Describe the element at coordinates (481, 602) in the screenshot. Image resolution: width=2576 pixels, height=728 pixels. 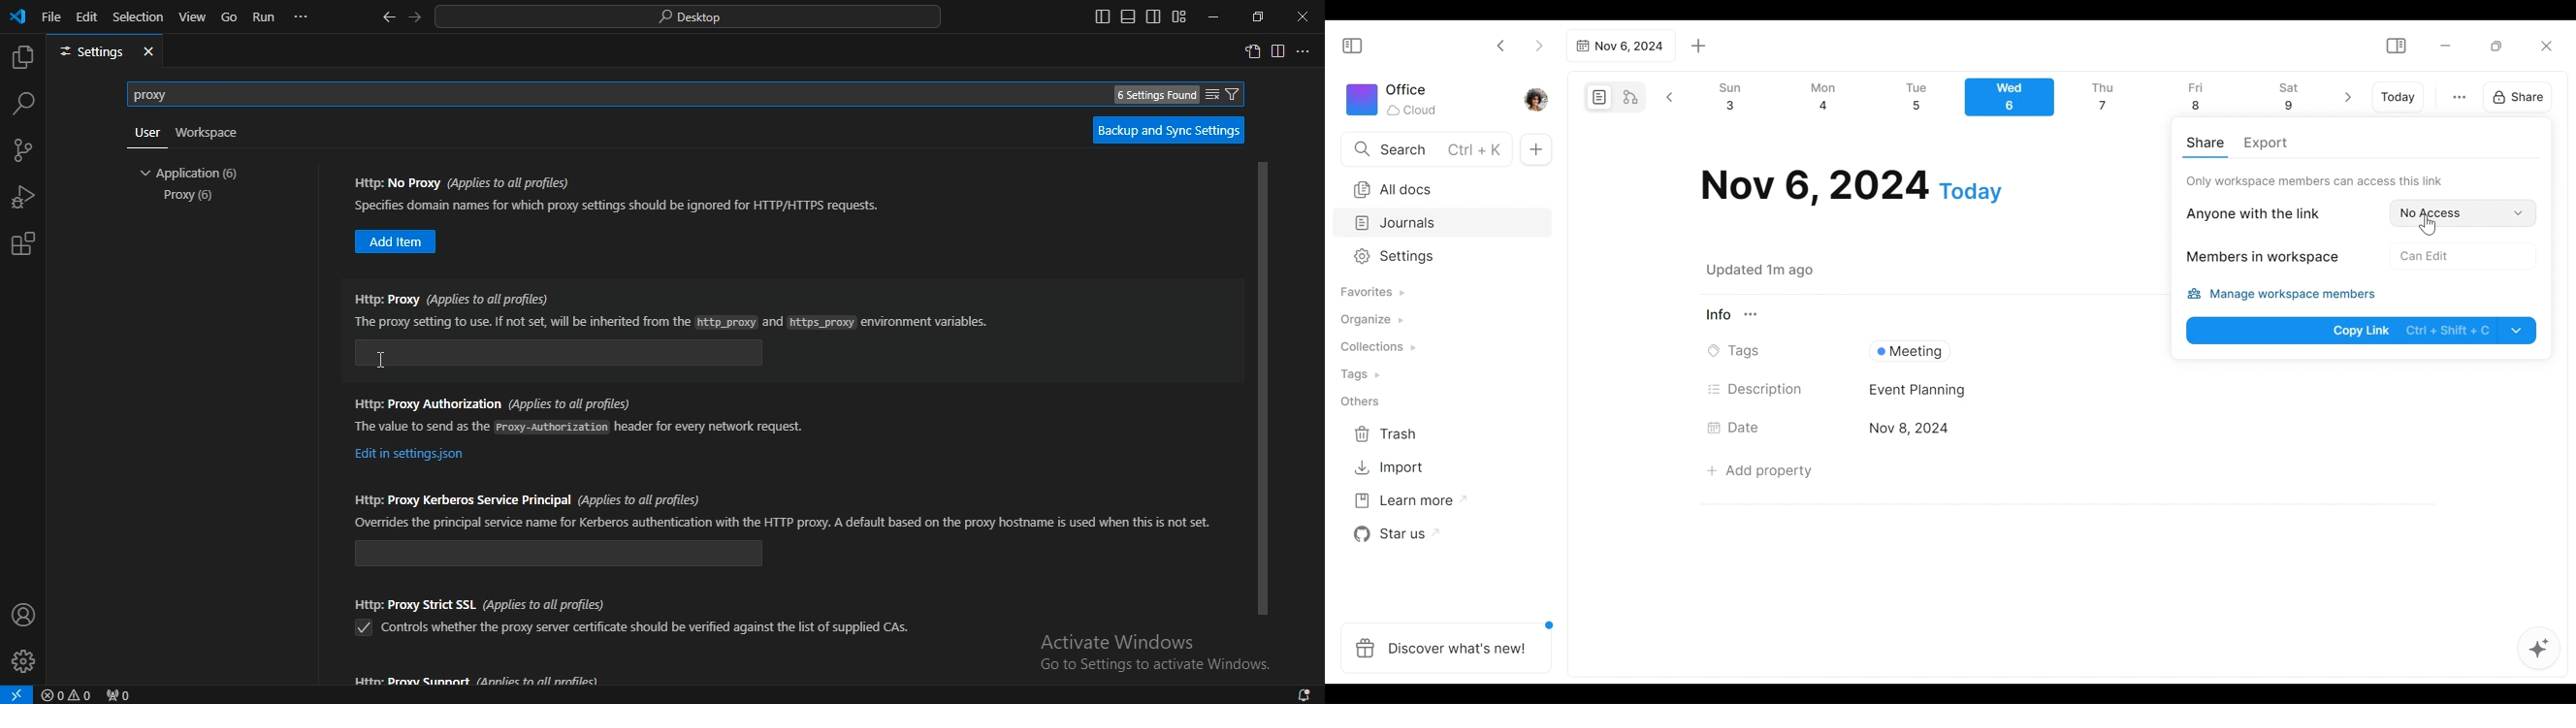
I see `https: proxy strict SSL` at that location.